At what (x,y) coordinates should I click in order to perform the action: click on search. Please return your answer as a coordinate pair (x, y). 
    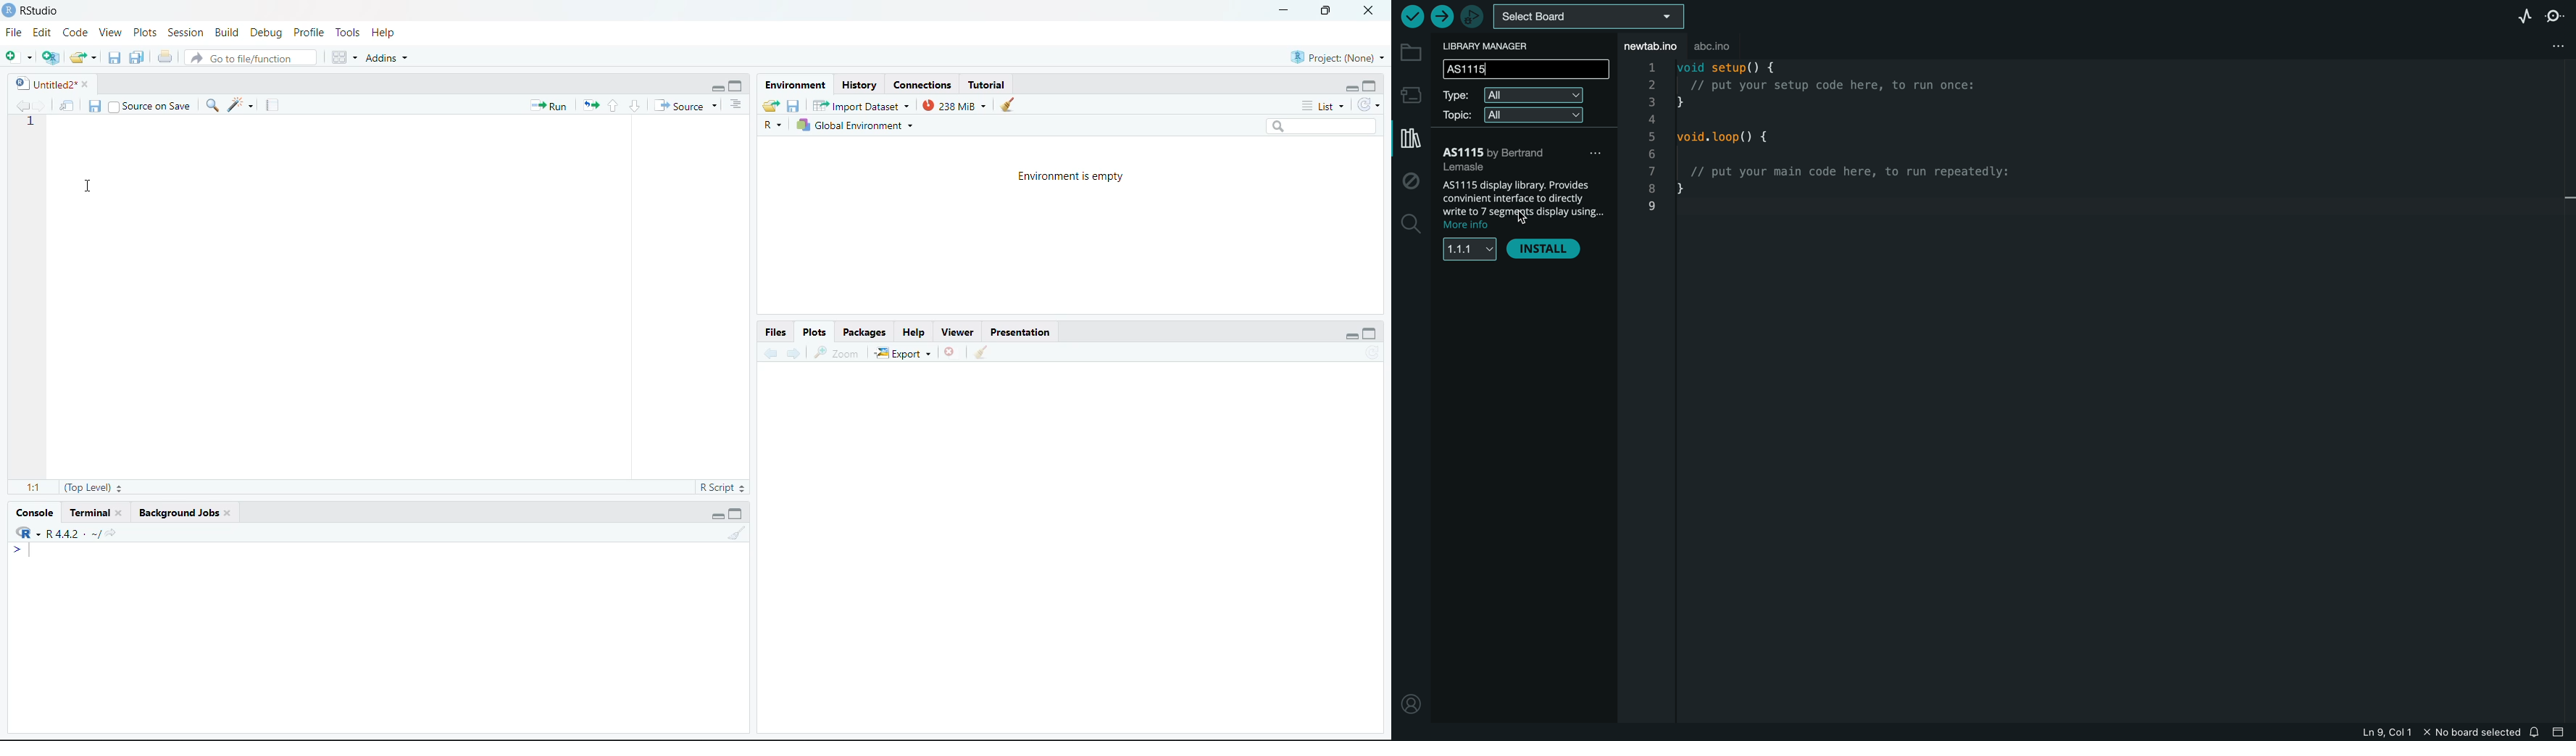
    Looking at the image, I should click on (212, 105).